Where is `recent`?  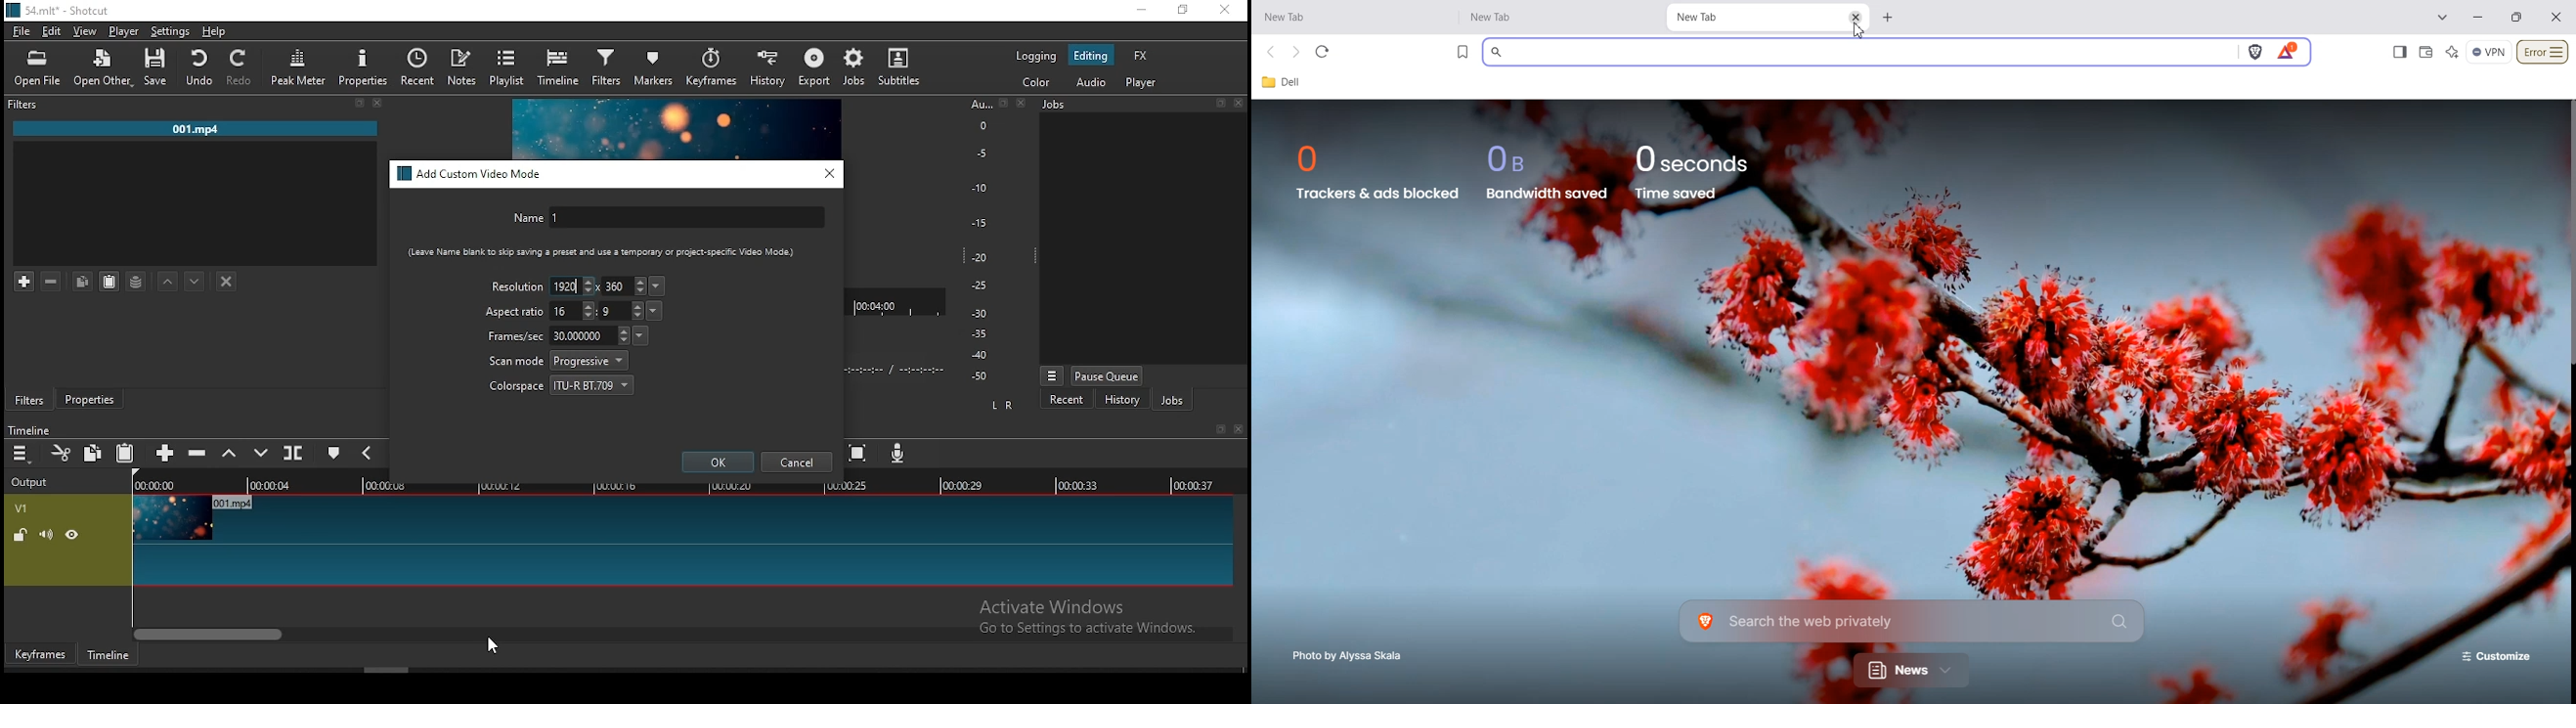
recent is located at coordinates (417, 65).